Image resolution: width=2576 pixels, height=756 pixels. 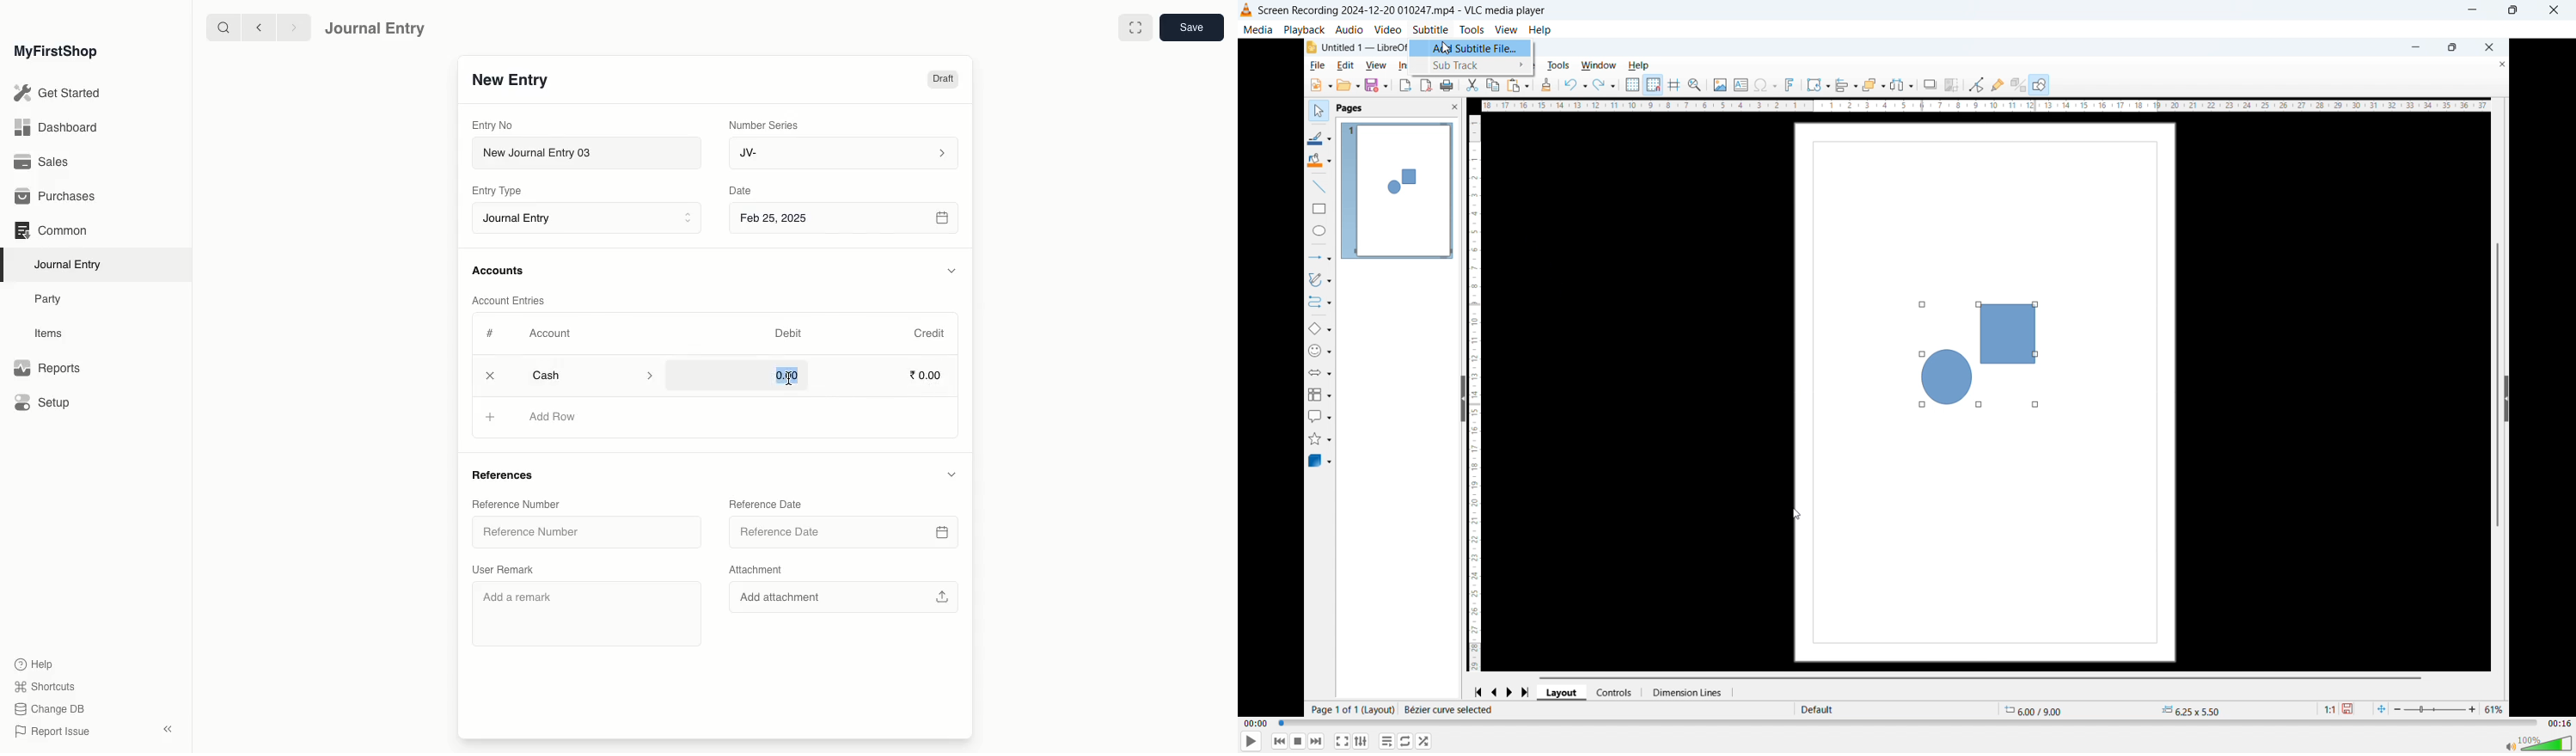 I want to click on Shortcuts, so click(x=42, y=685).